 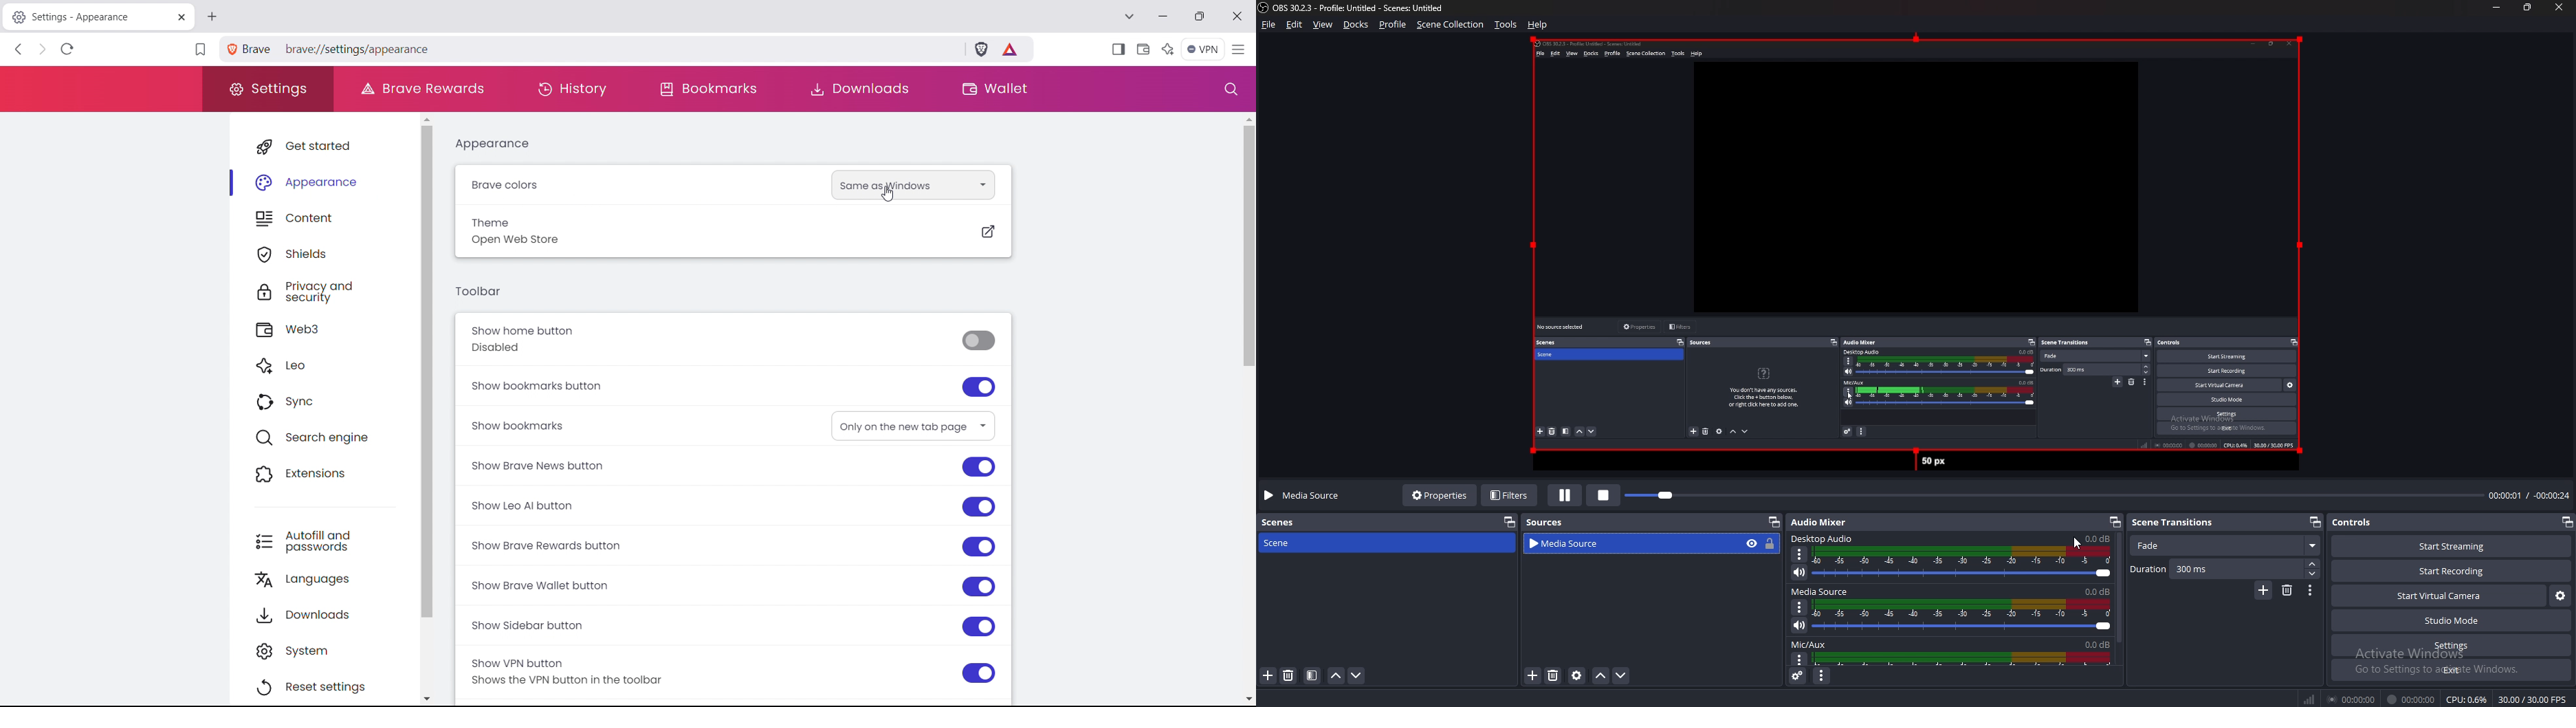 I want to click on video, so click(x=1915, y=252).